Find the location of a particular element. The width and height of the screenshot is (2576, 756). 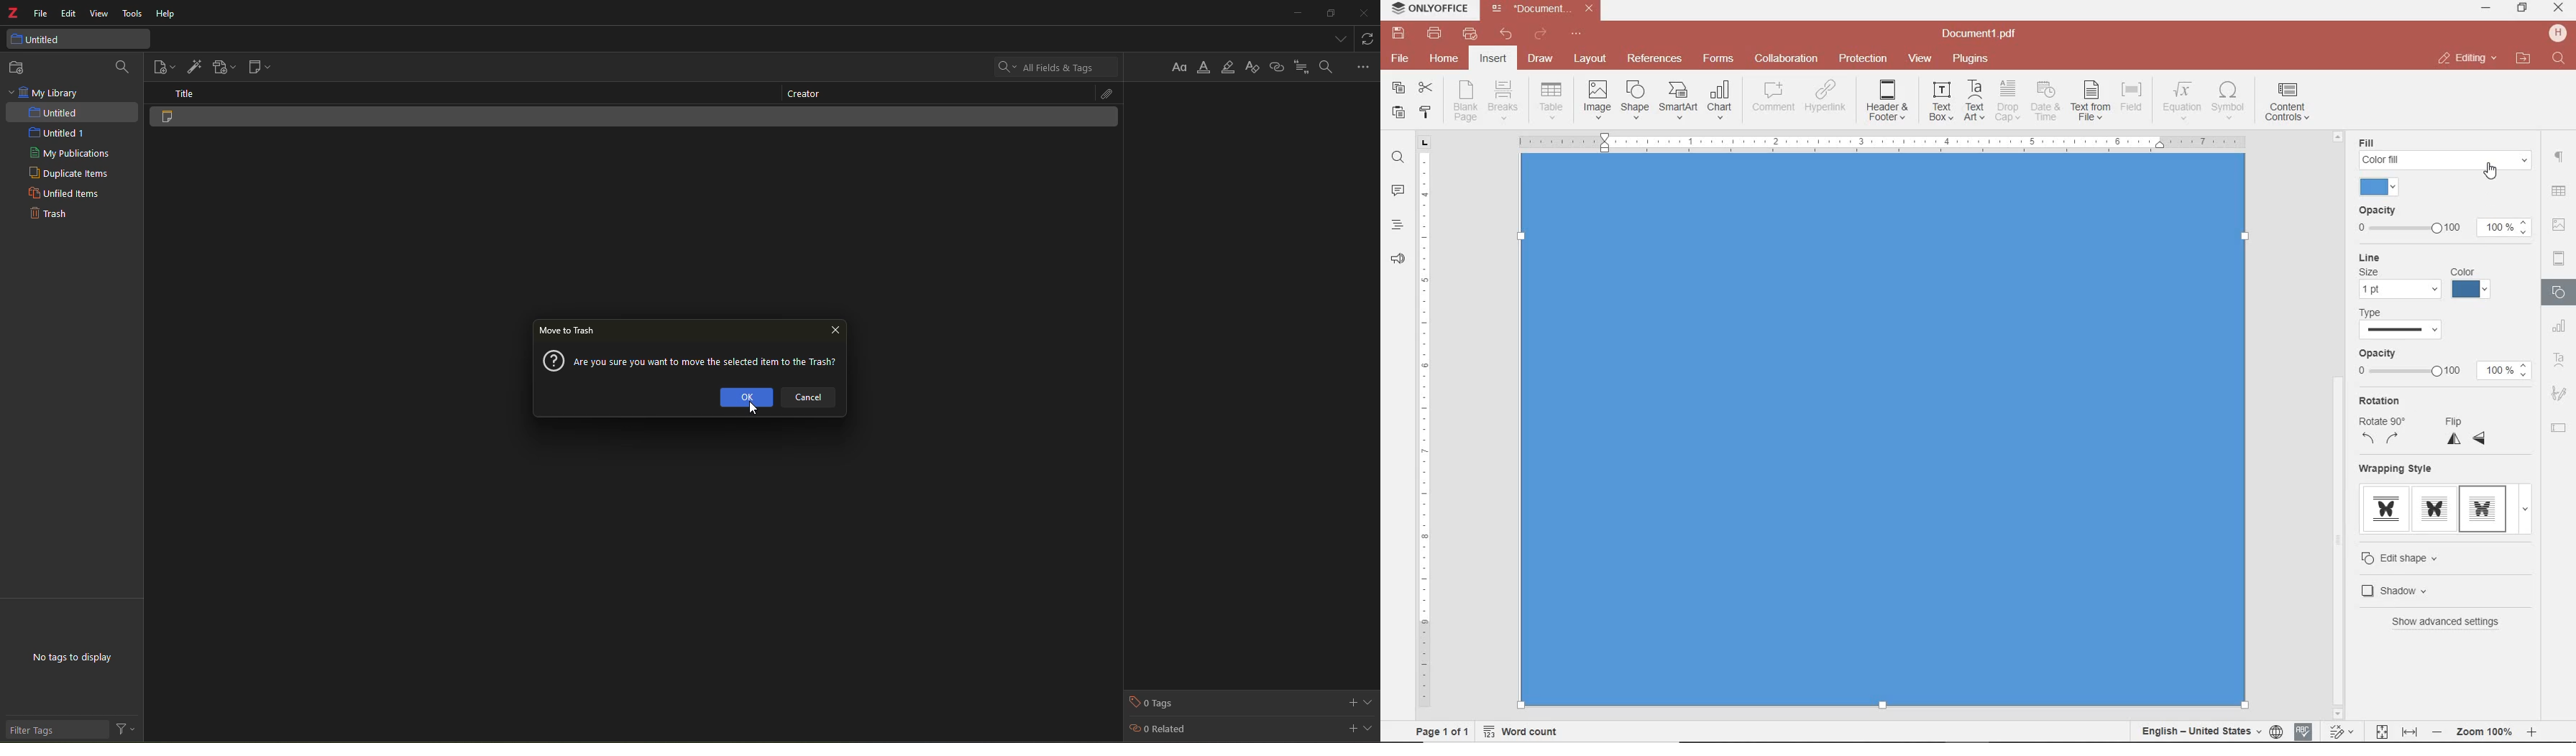

text color is located at coordinates (1205, 68).